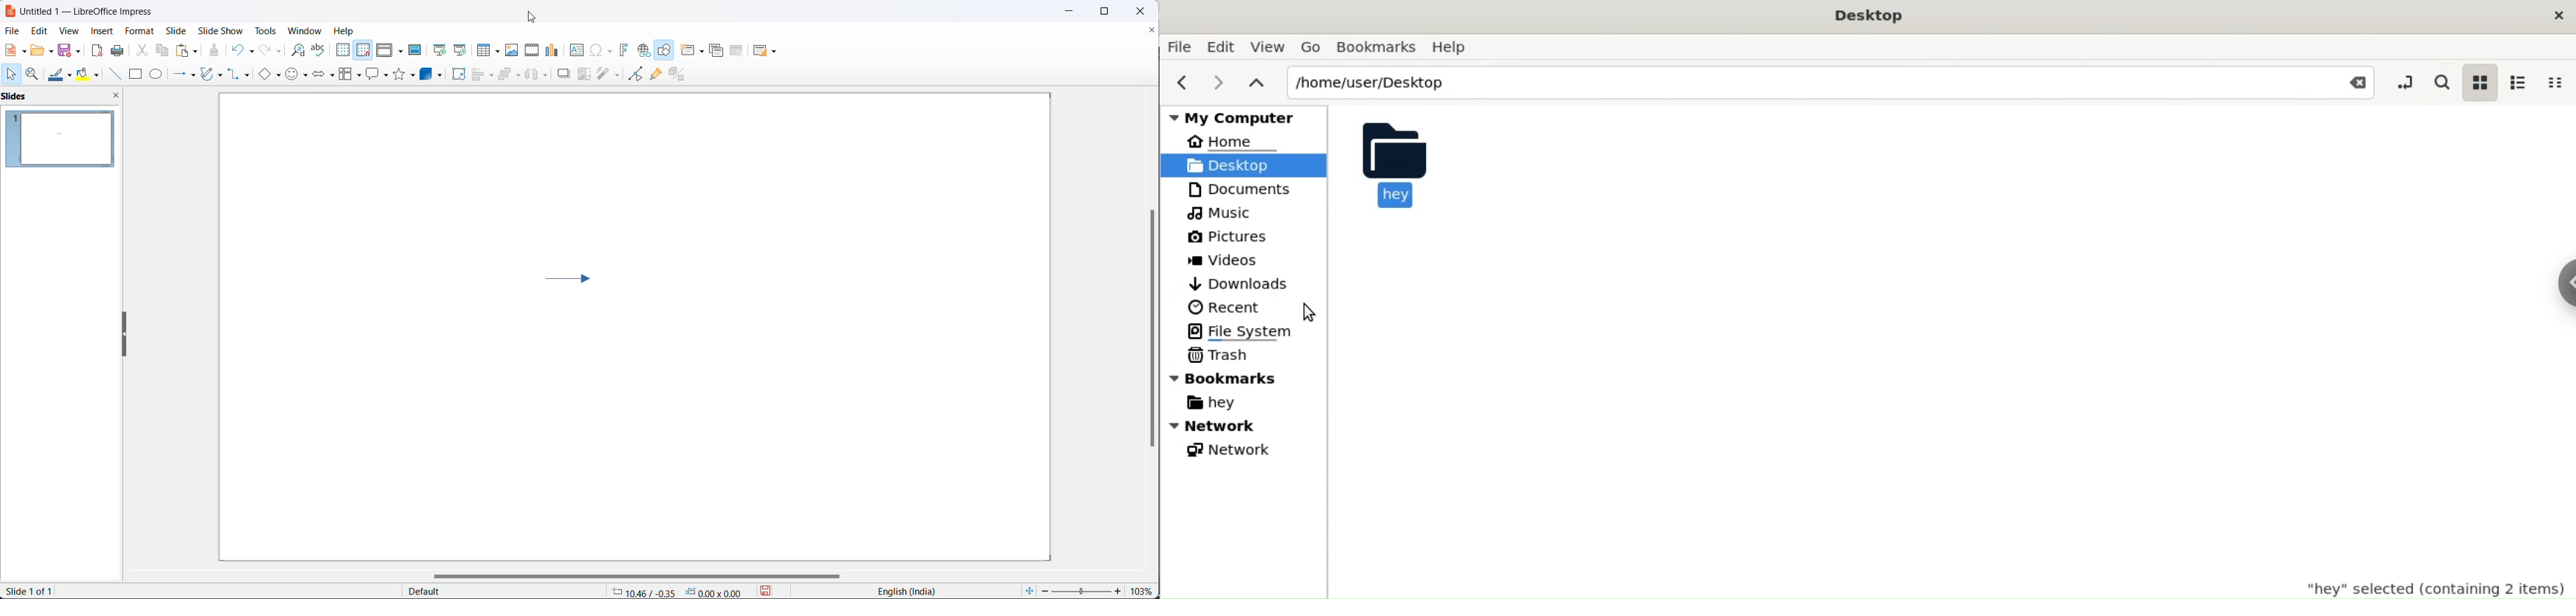 The width and height of the screenshot is (2576, 616). What do you see at coordinates (737, 51) in the screenshot?
I see `delete slide ` at bounding box center [737, 51].